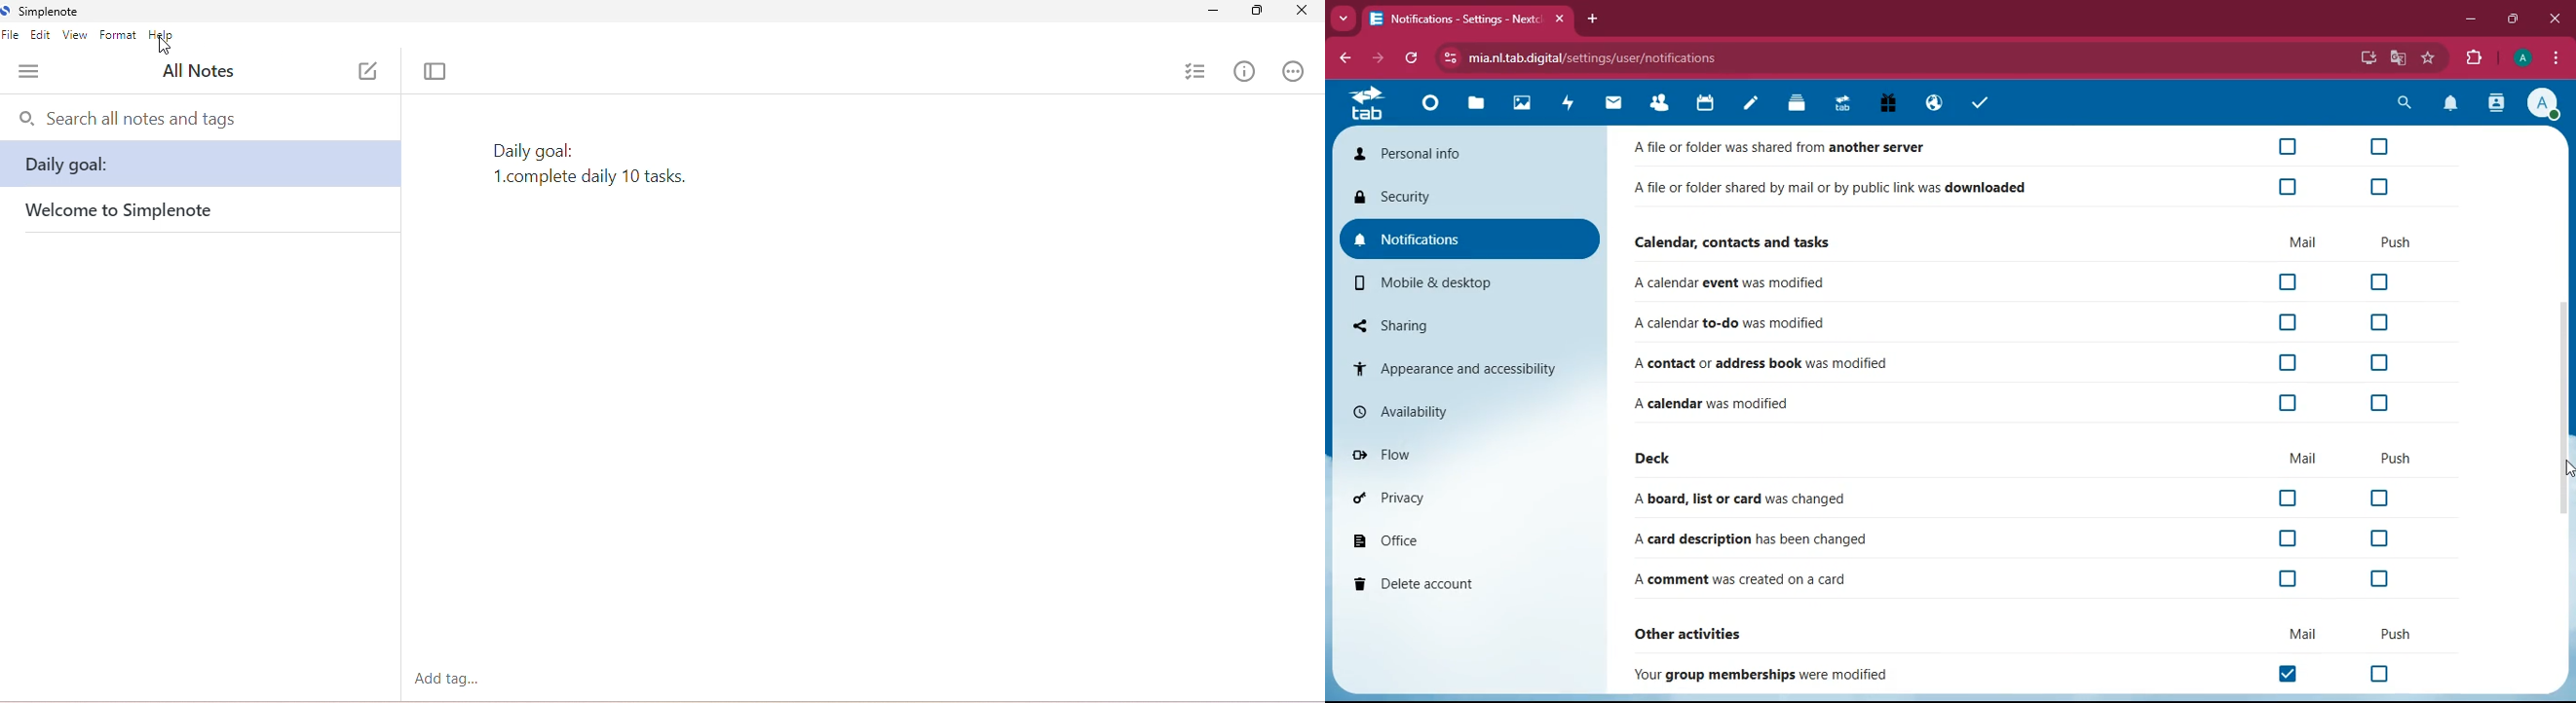 The image size is (2576, 728). I want to click on A card description has been changed, so click(1745, 539).